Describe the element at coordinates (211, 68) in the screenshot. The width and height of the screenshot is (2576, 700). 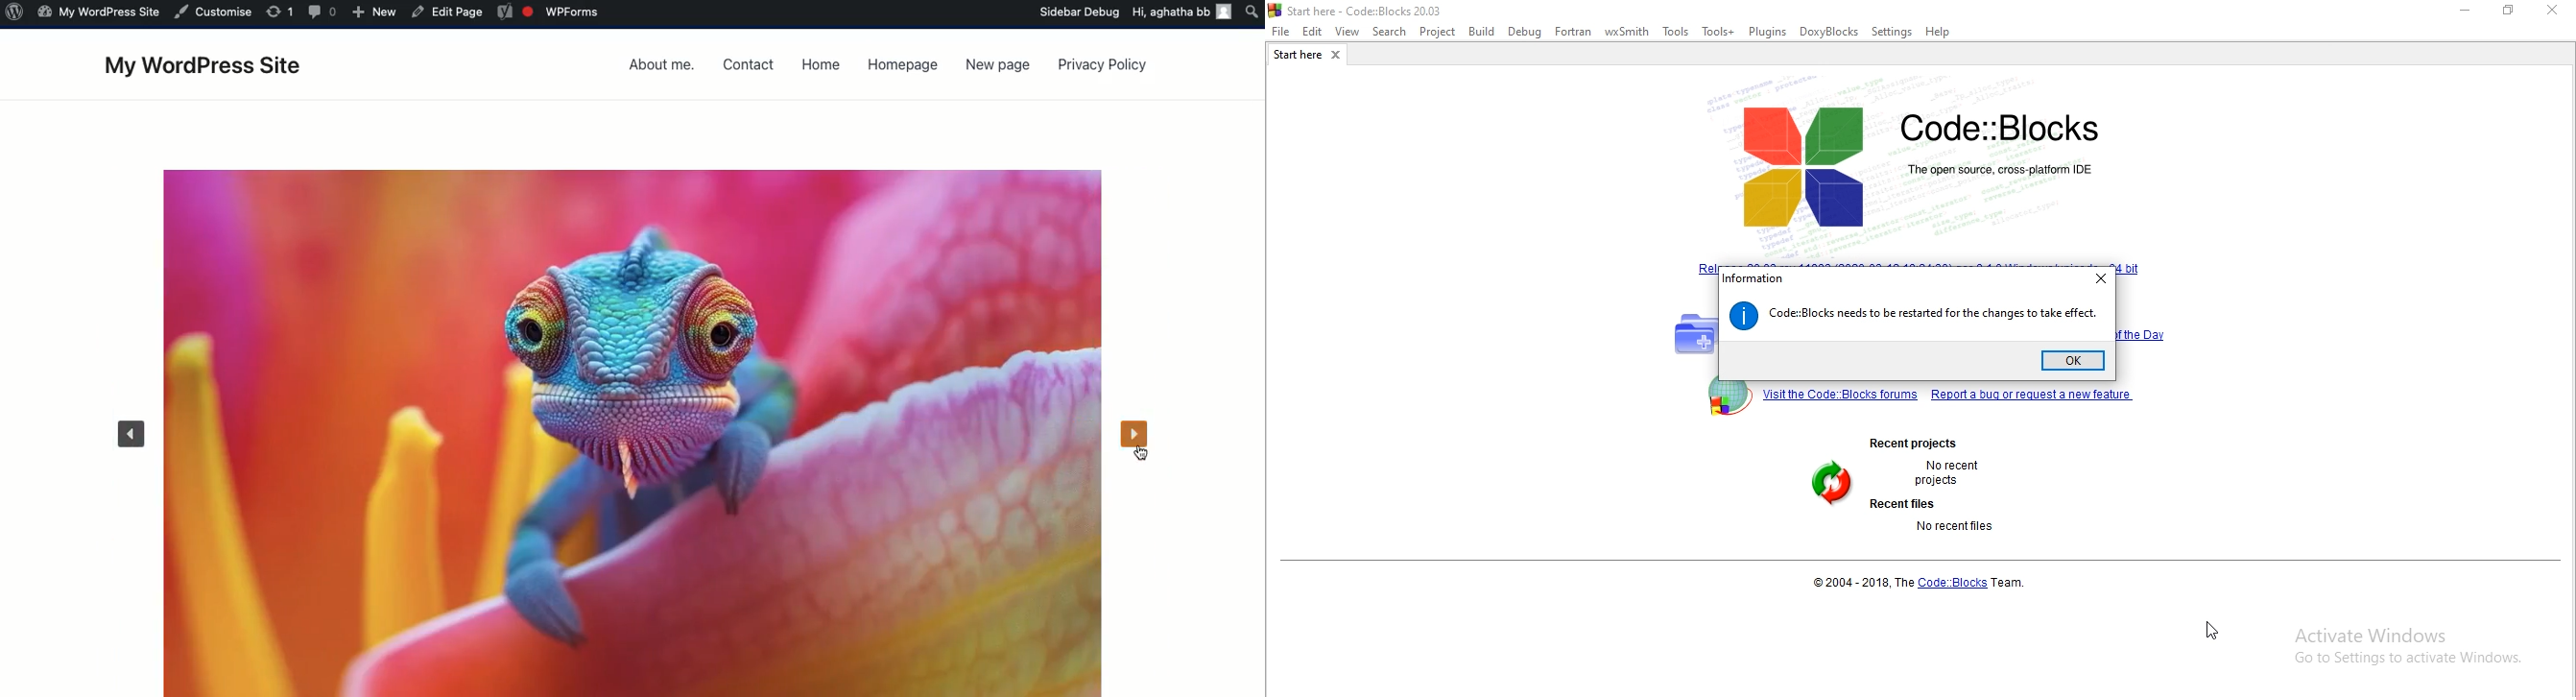
I see `My wordpress site` at that location.